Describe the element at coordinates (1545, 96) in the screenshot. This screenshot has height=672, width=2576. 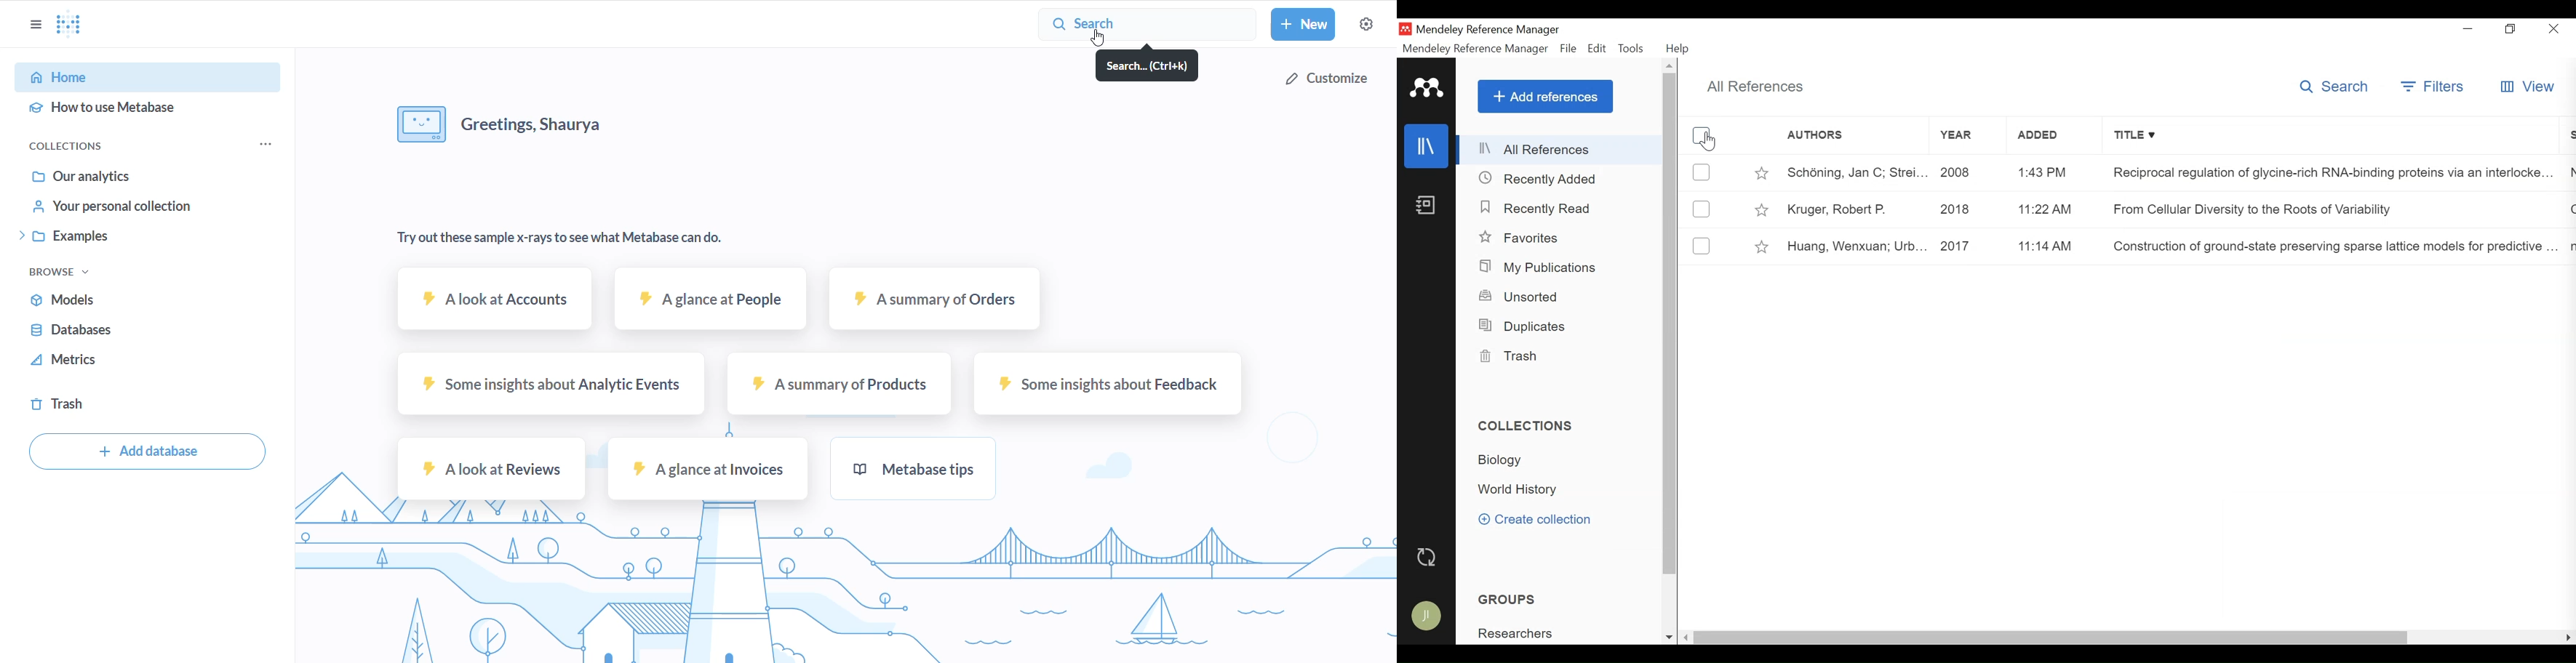
I see `Add Reference` at that location.